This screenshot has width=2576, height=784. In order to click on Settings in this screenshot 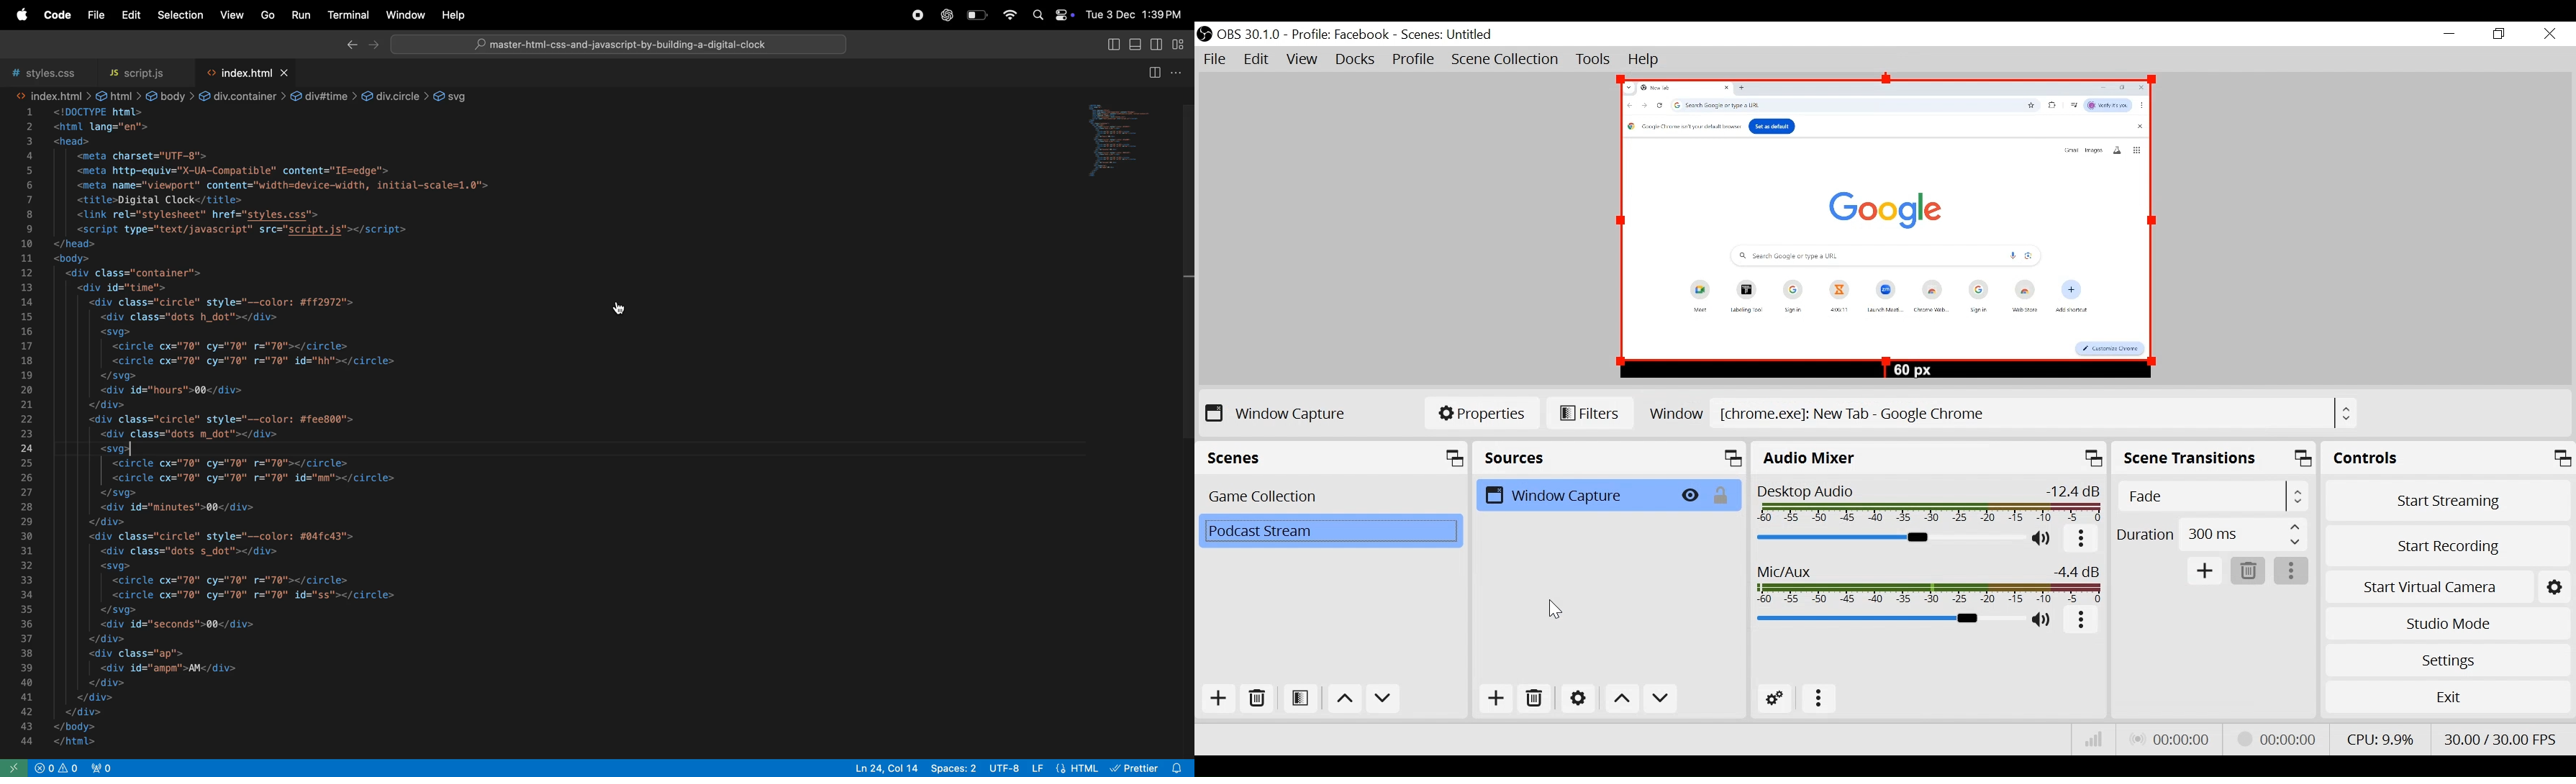, I will do `click(1577, 700)`.